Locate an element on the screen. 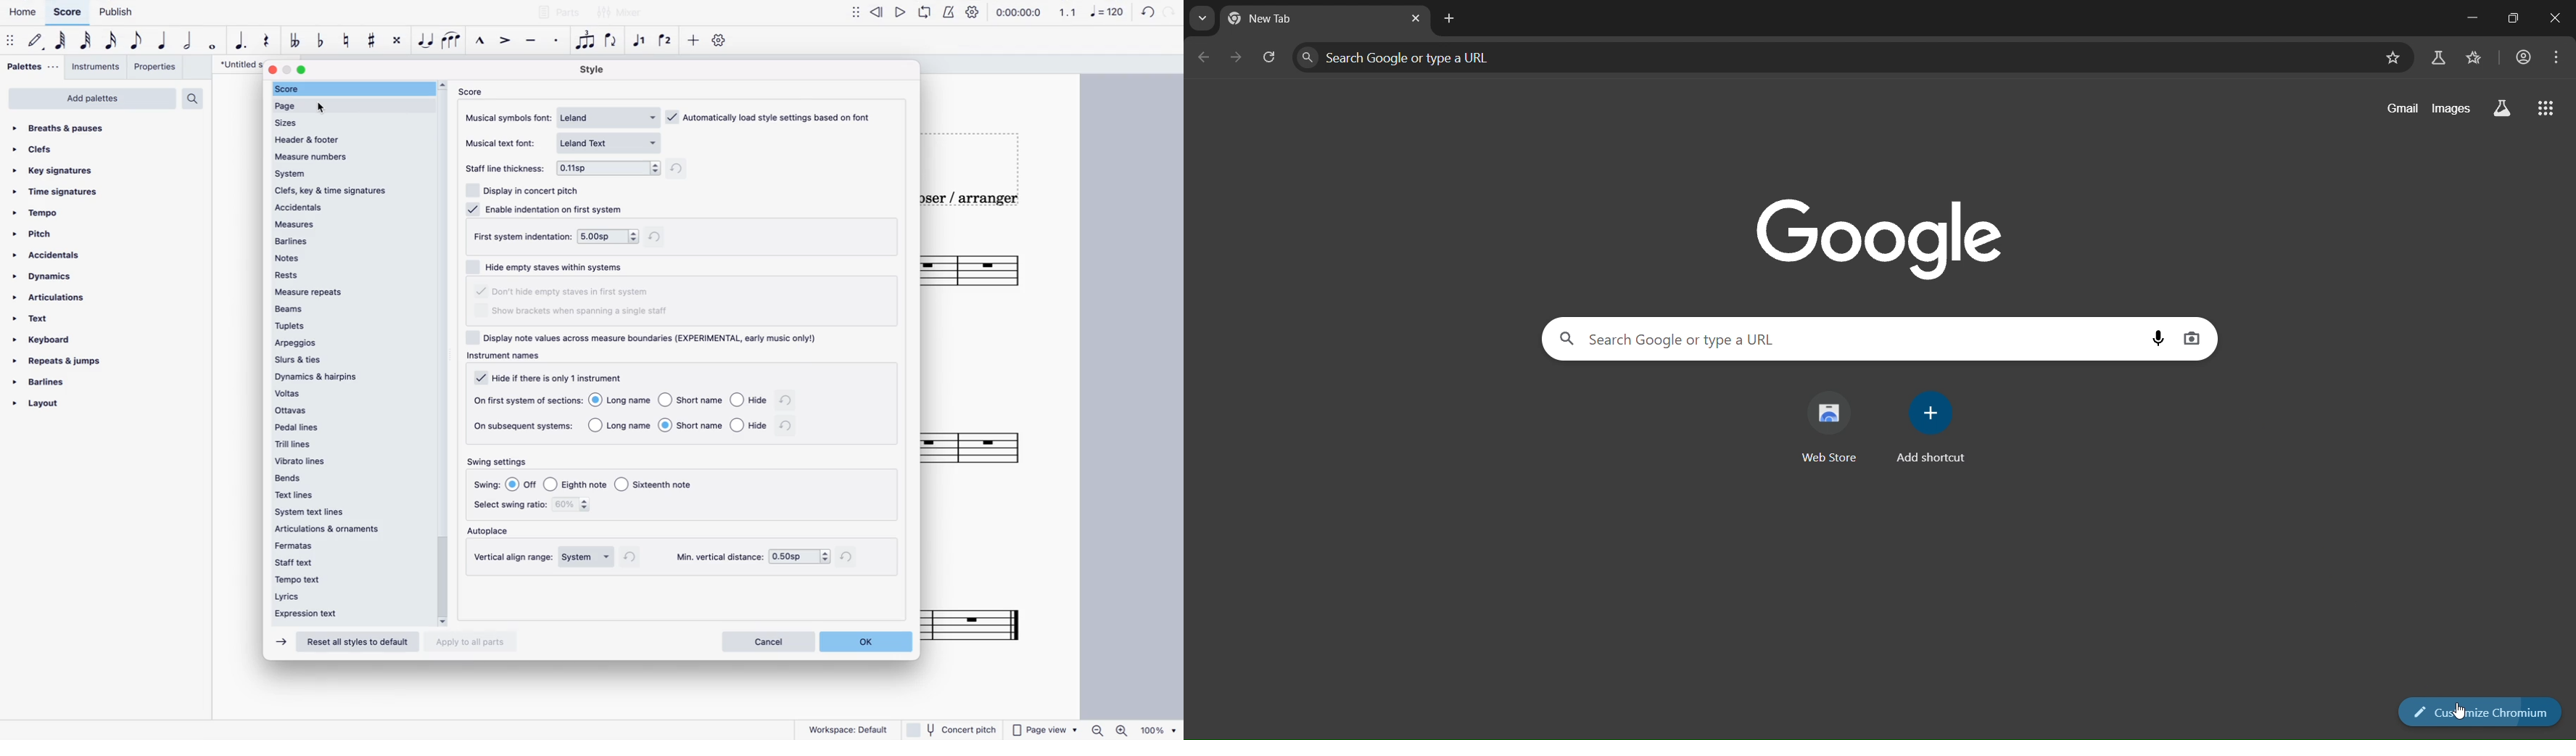 Image resolution: width=2576 pixels, height=756 pixels. 16th note is located at coordinates (110, 42).